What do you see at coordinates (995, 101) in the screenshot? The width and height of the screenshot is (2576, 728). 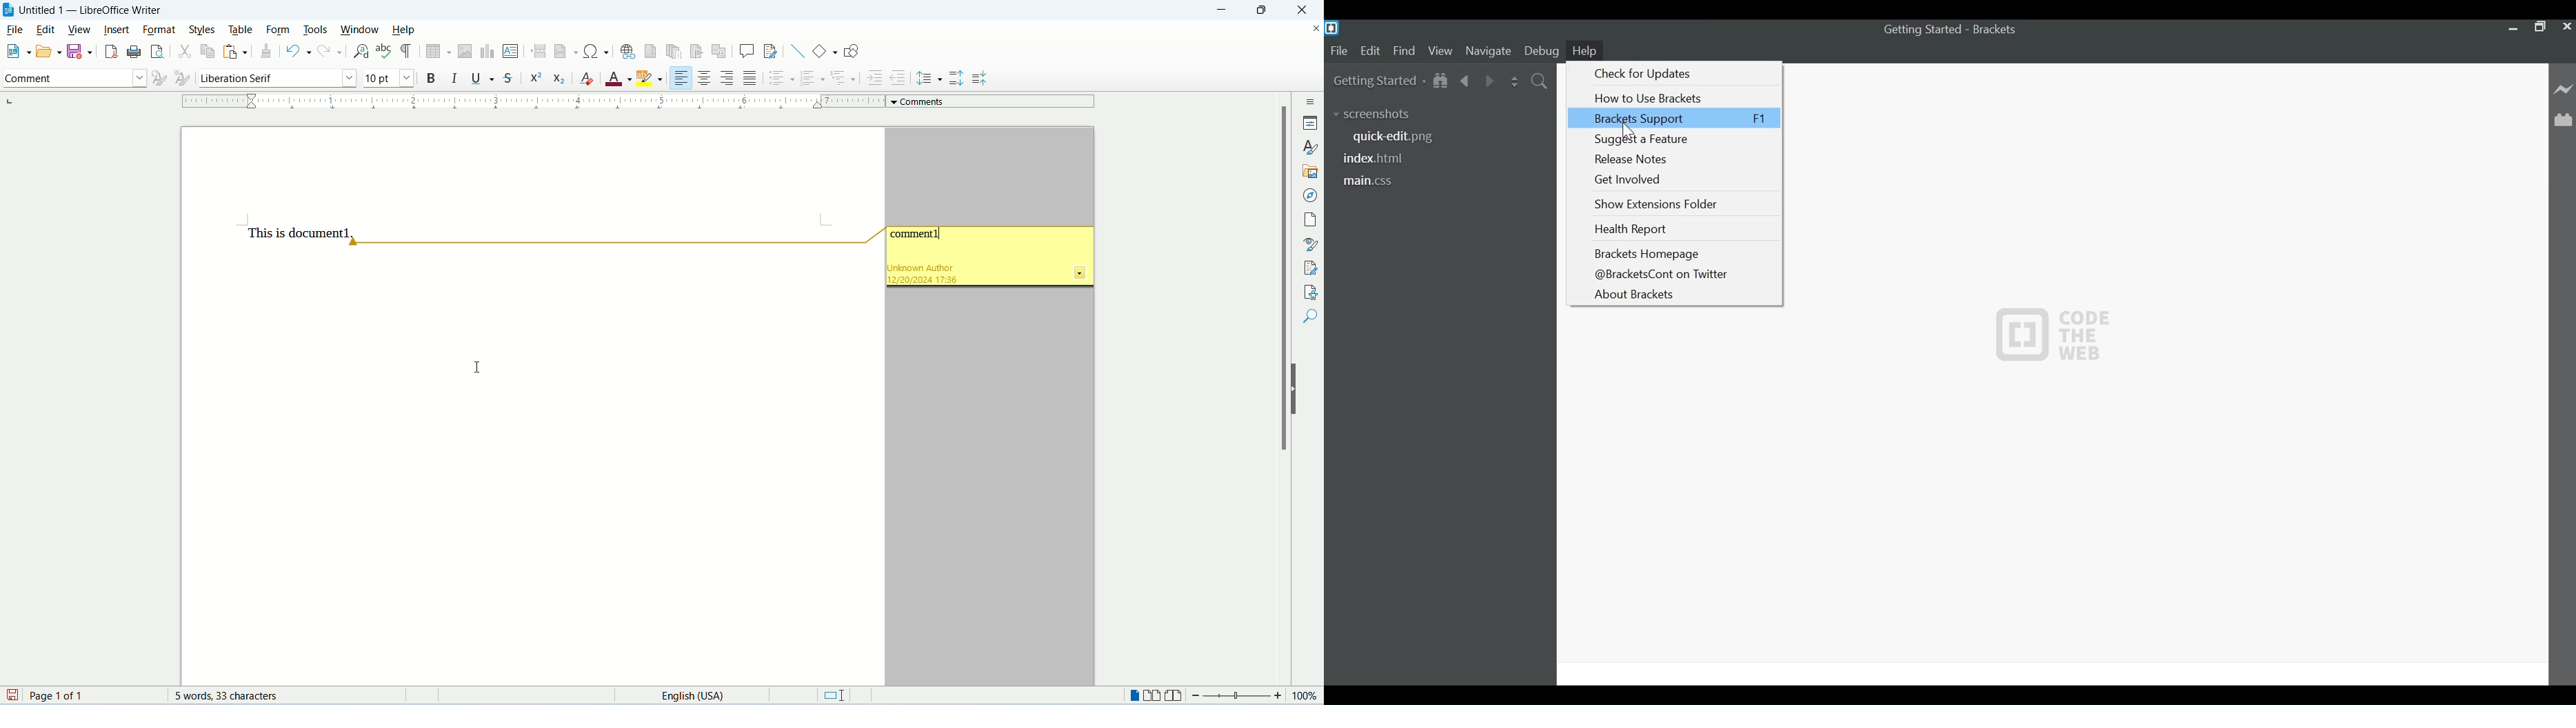 I see `Comments ` at bounding box center [995, 101].